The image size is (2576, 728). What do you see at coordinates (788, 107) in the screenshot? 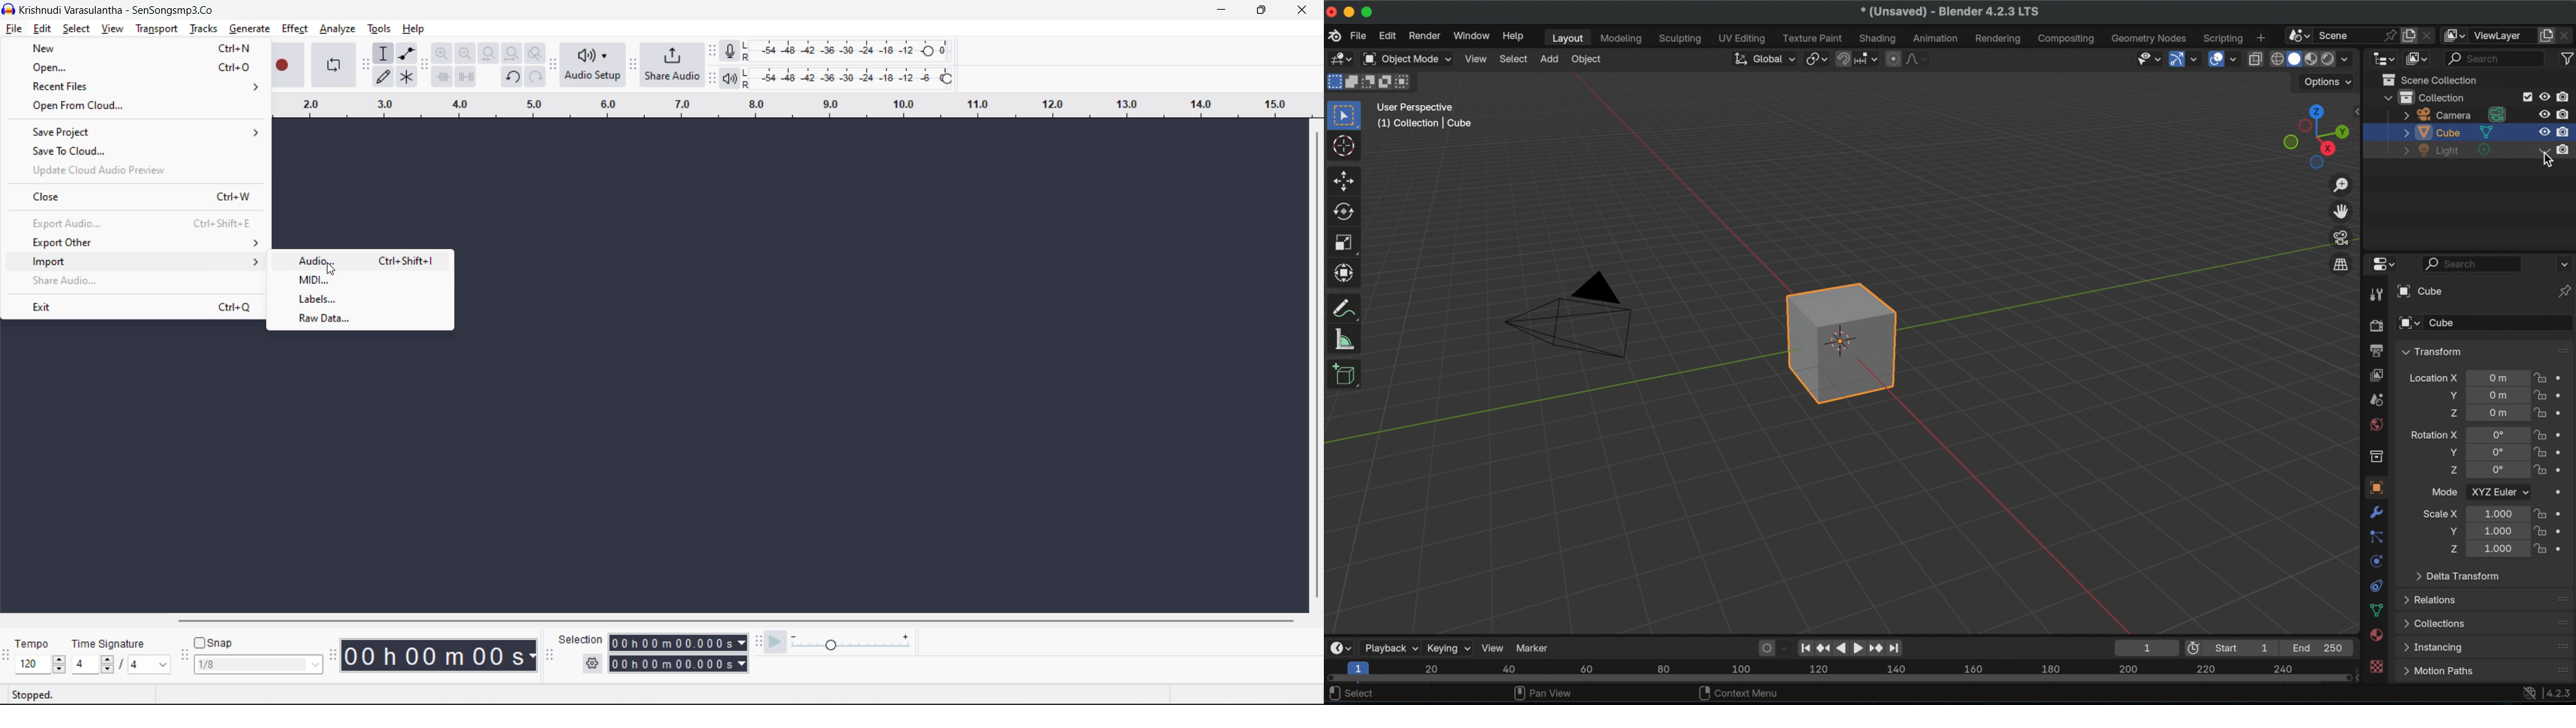
I see `Scale` at bounding box center [788, 107].